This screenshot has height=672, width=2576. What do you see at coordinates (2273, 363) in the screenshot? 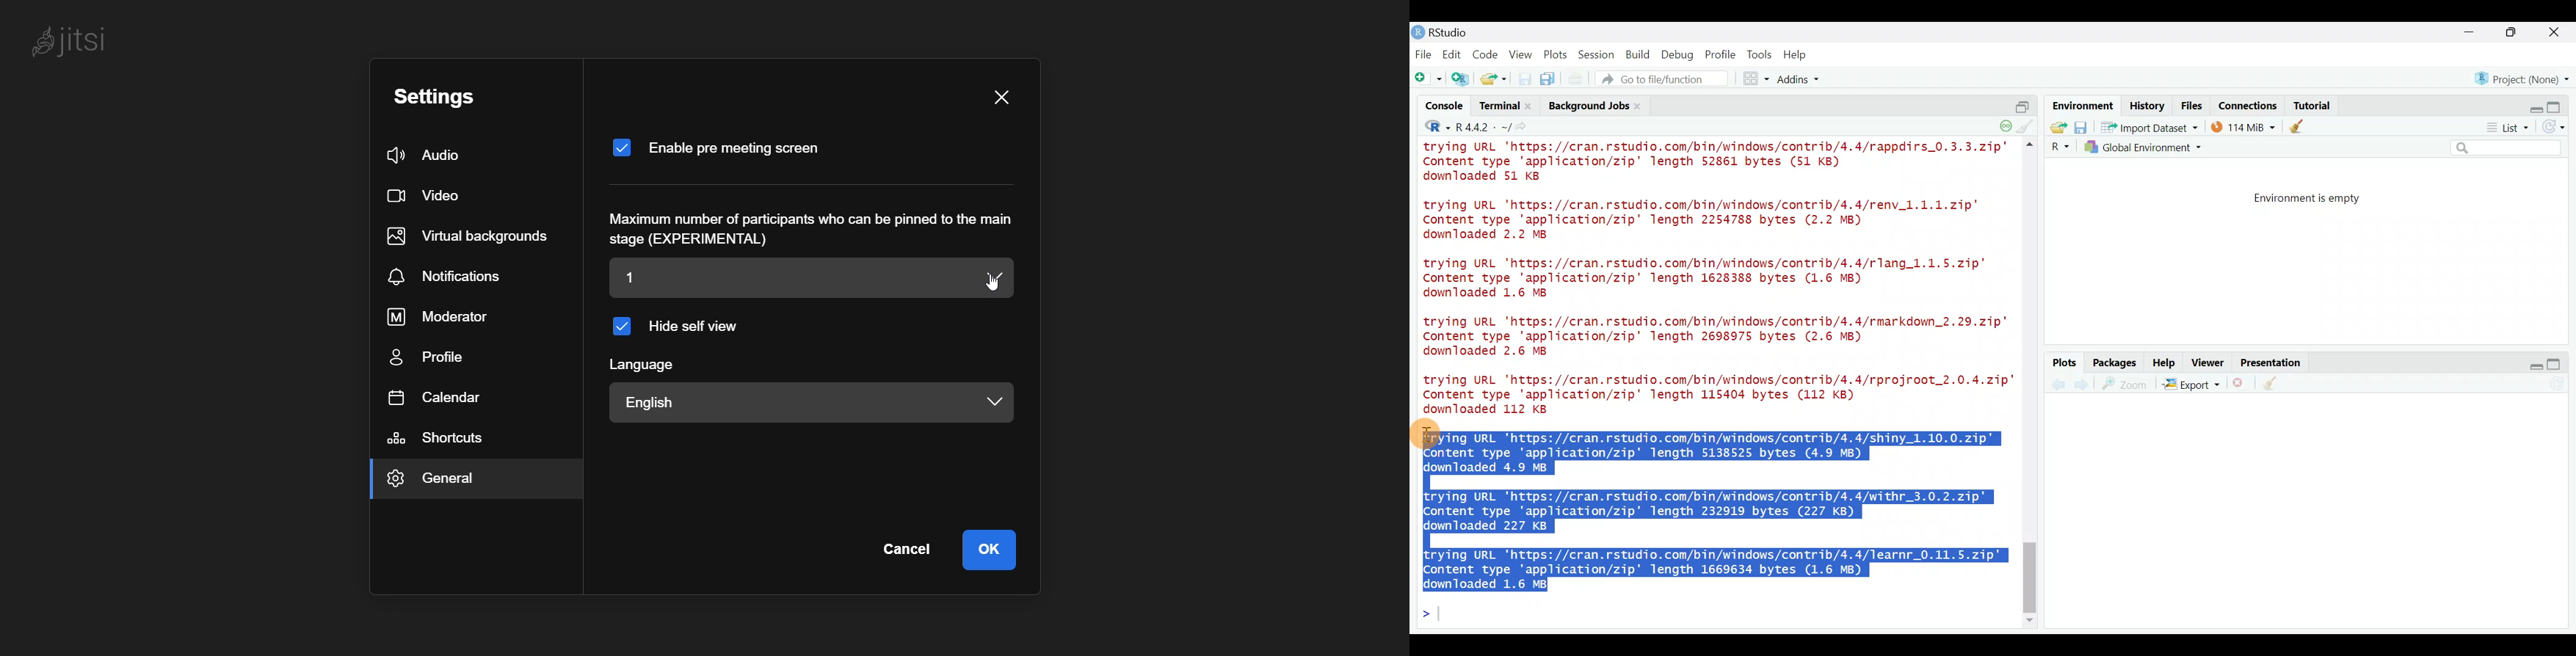
I see `Presentation` at bounding box center [2273, 363].